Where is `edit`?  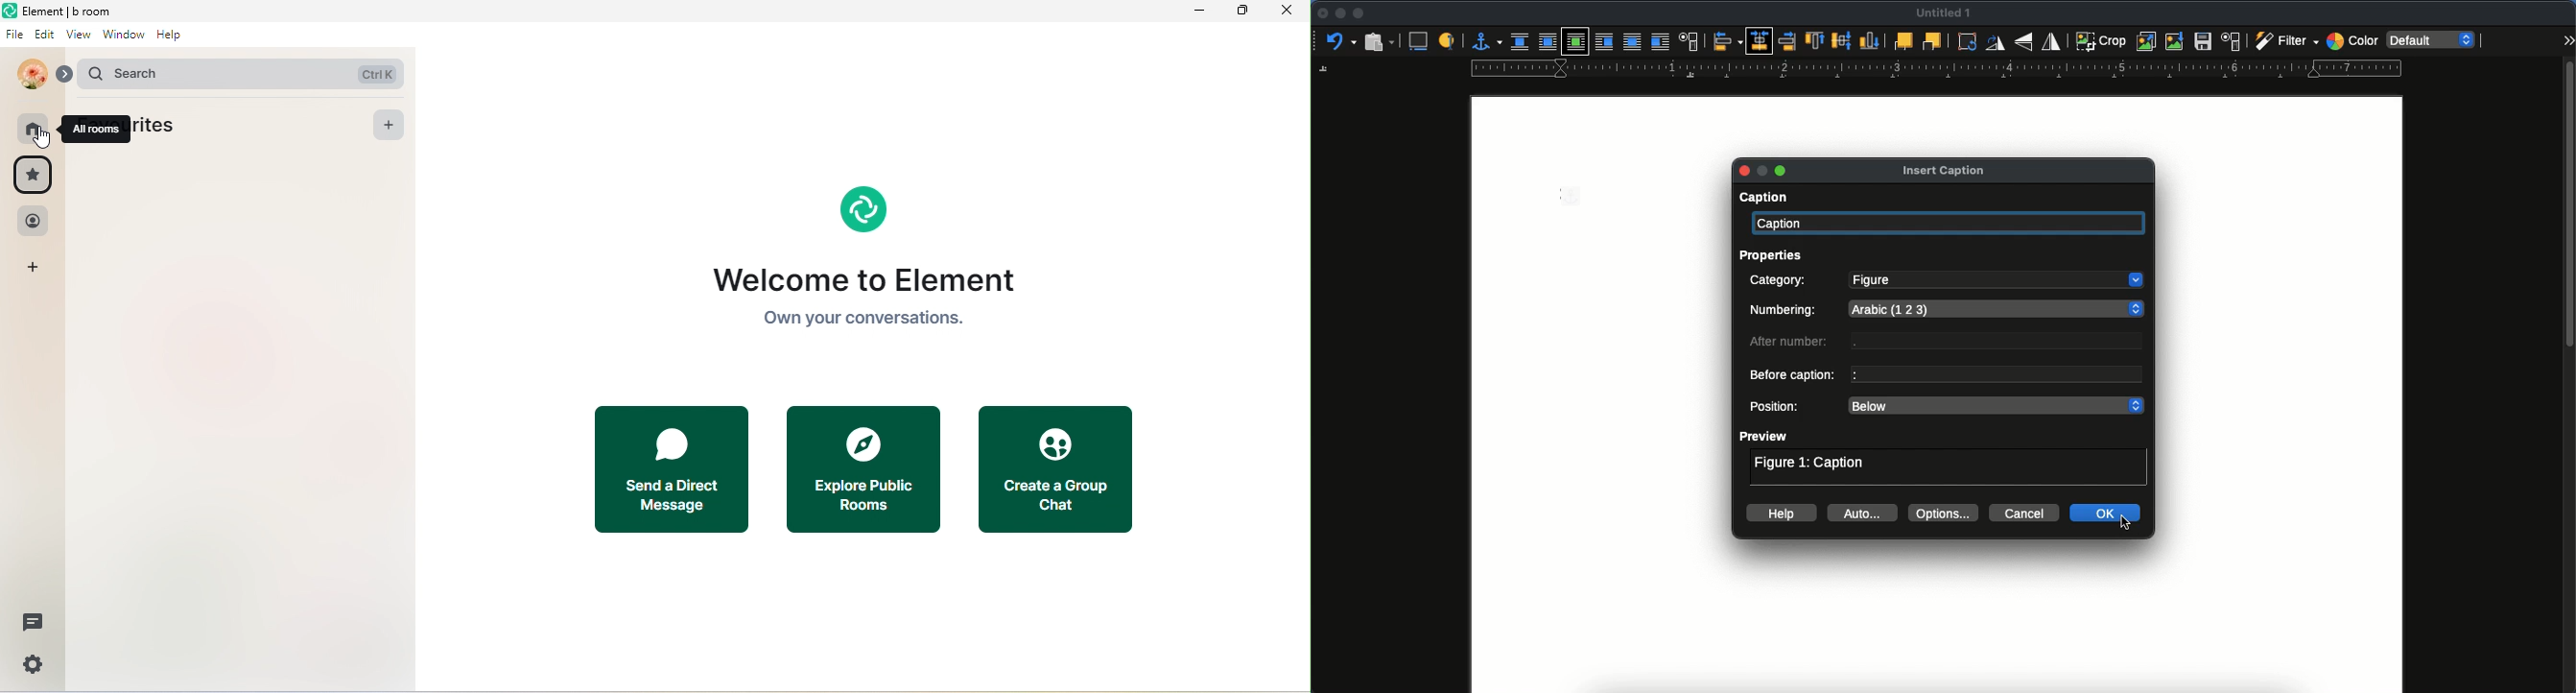
edit is located at coordinates (45, 36).